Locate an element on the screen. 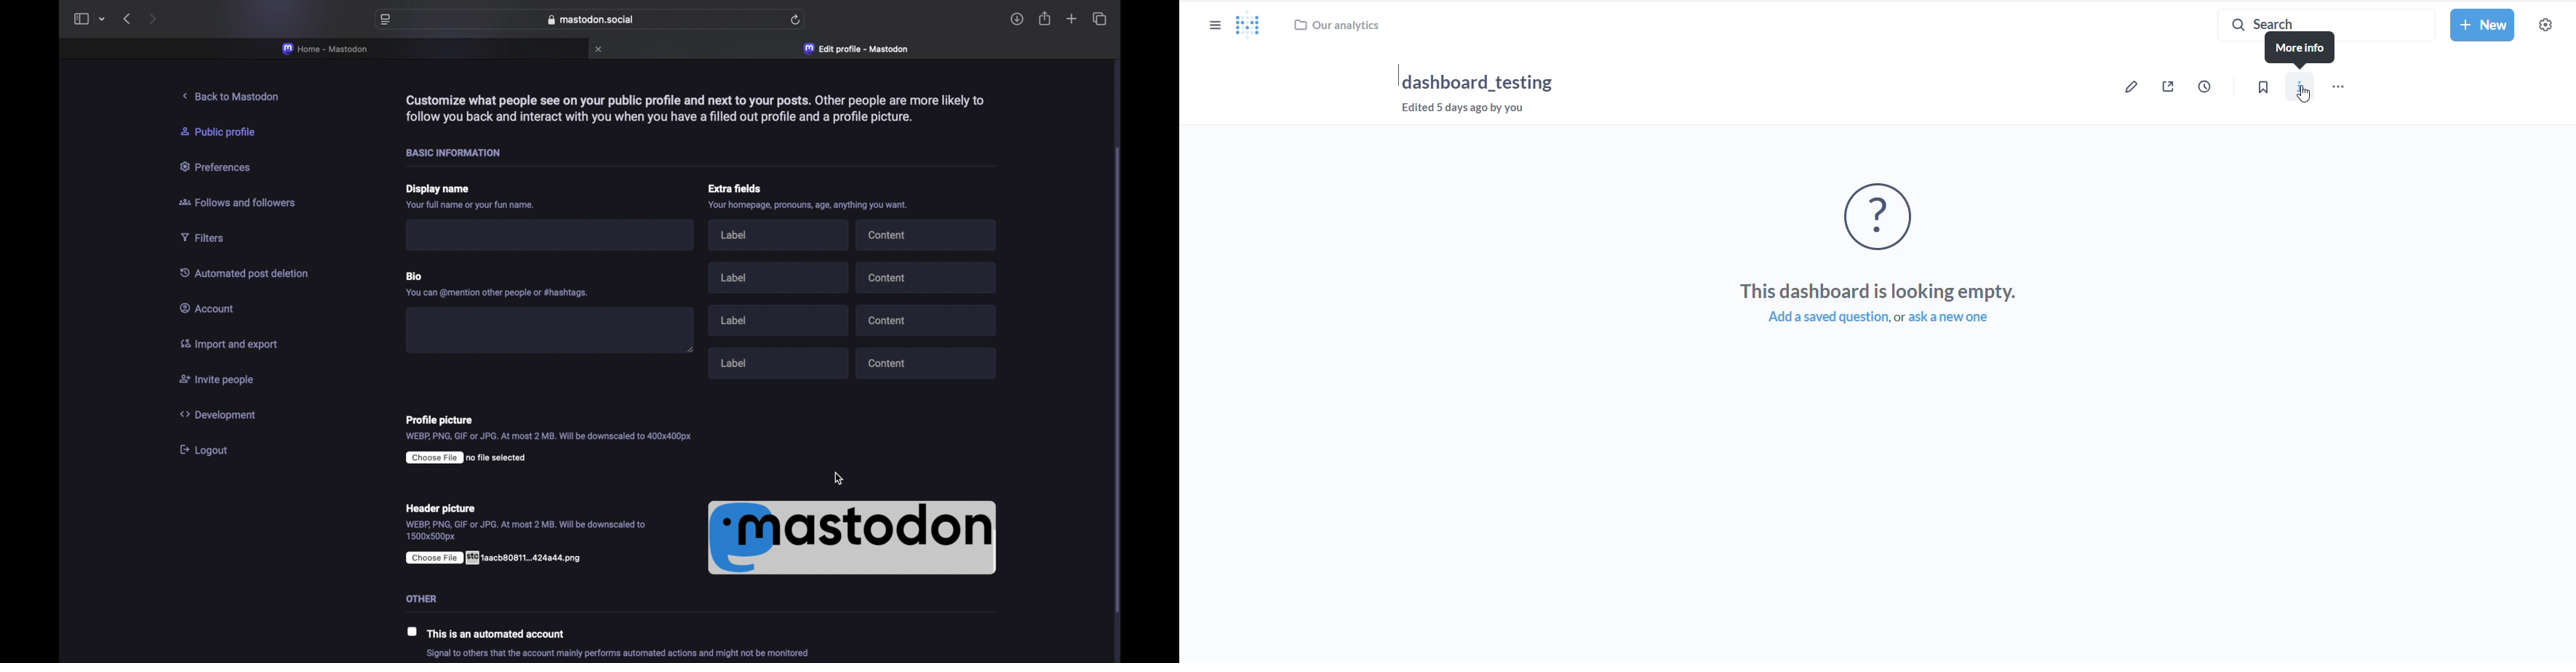 This screenshot has height=672, width=2576. share is located at coordinates (1046, 18).